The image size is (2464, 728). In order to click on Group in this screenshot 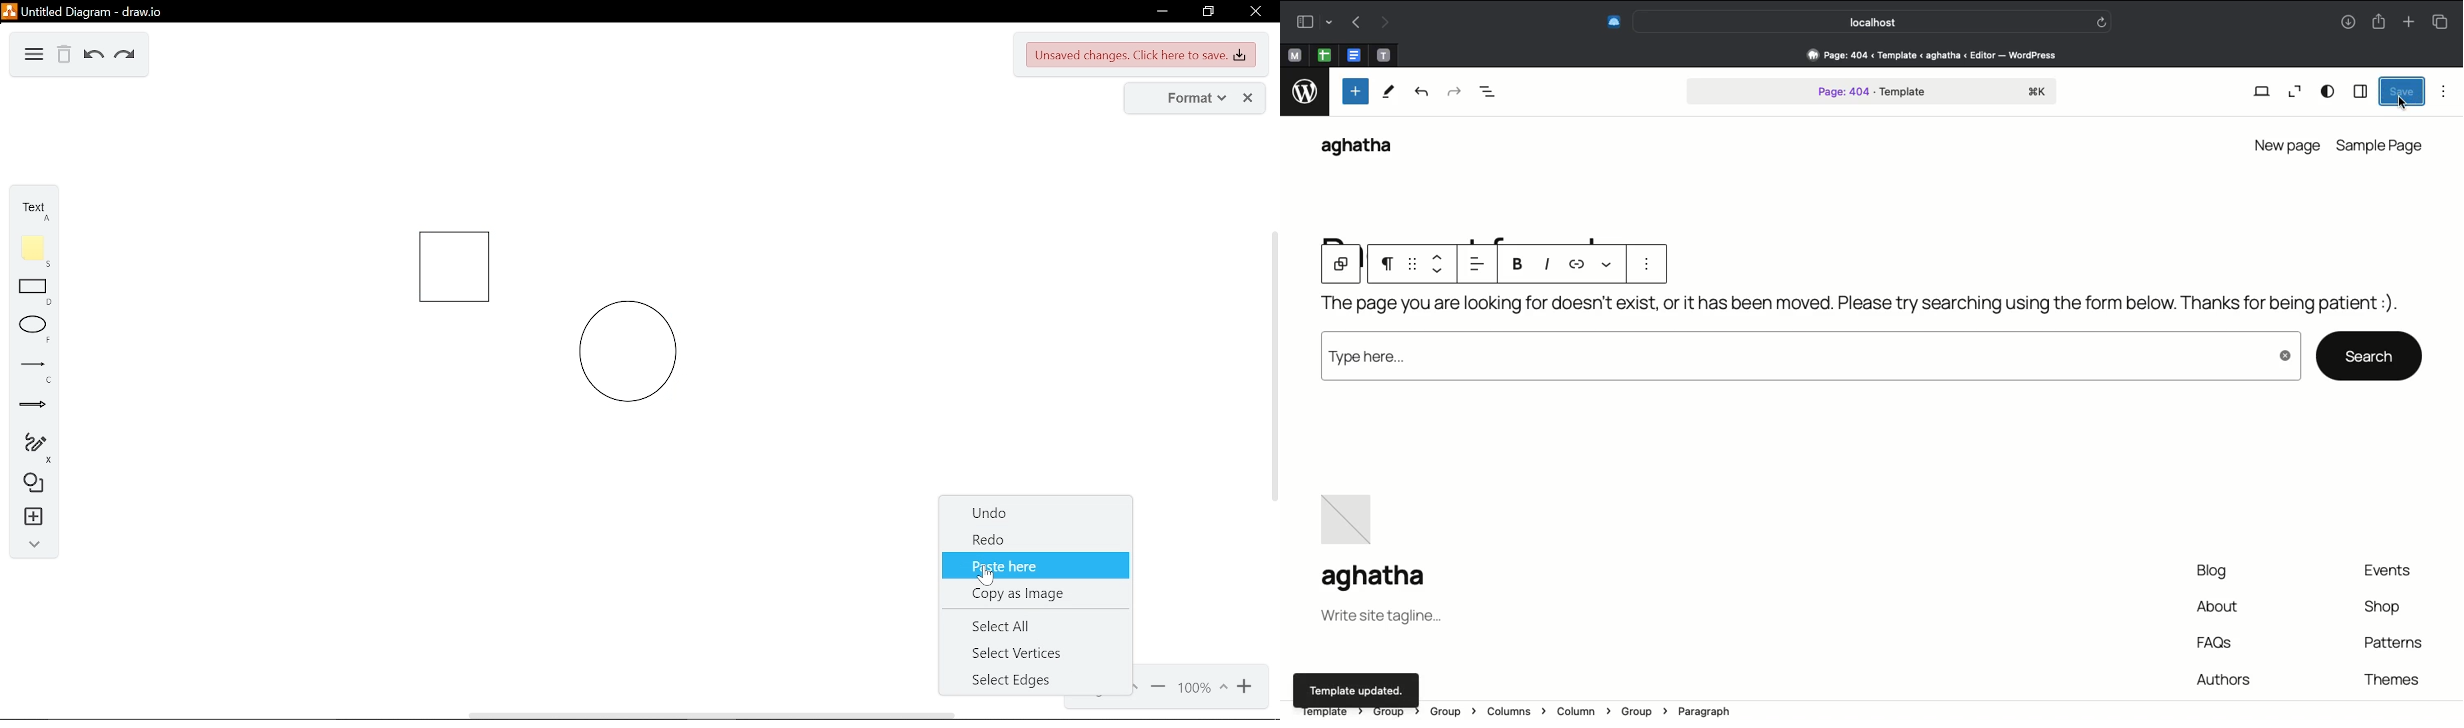, I will do `click(1341, 265)`.